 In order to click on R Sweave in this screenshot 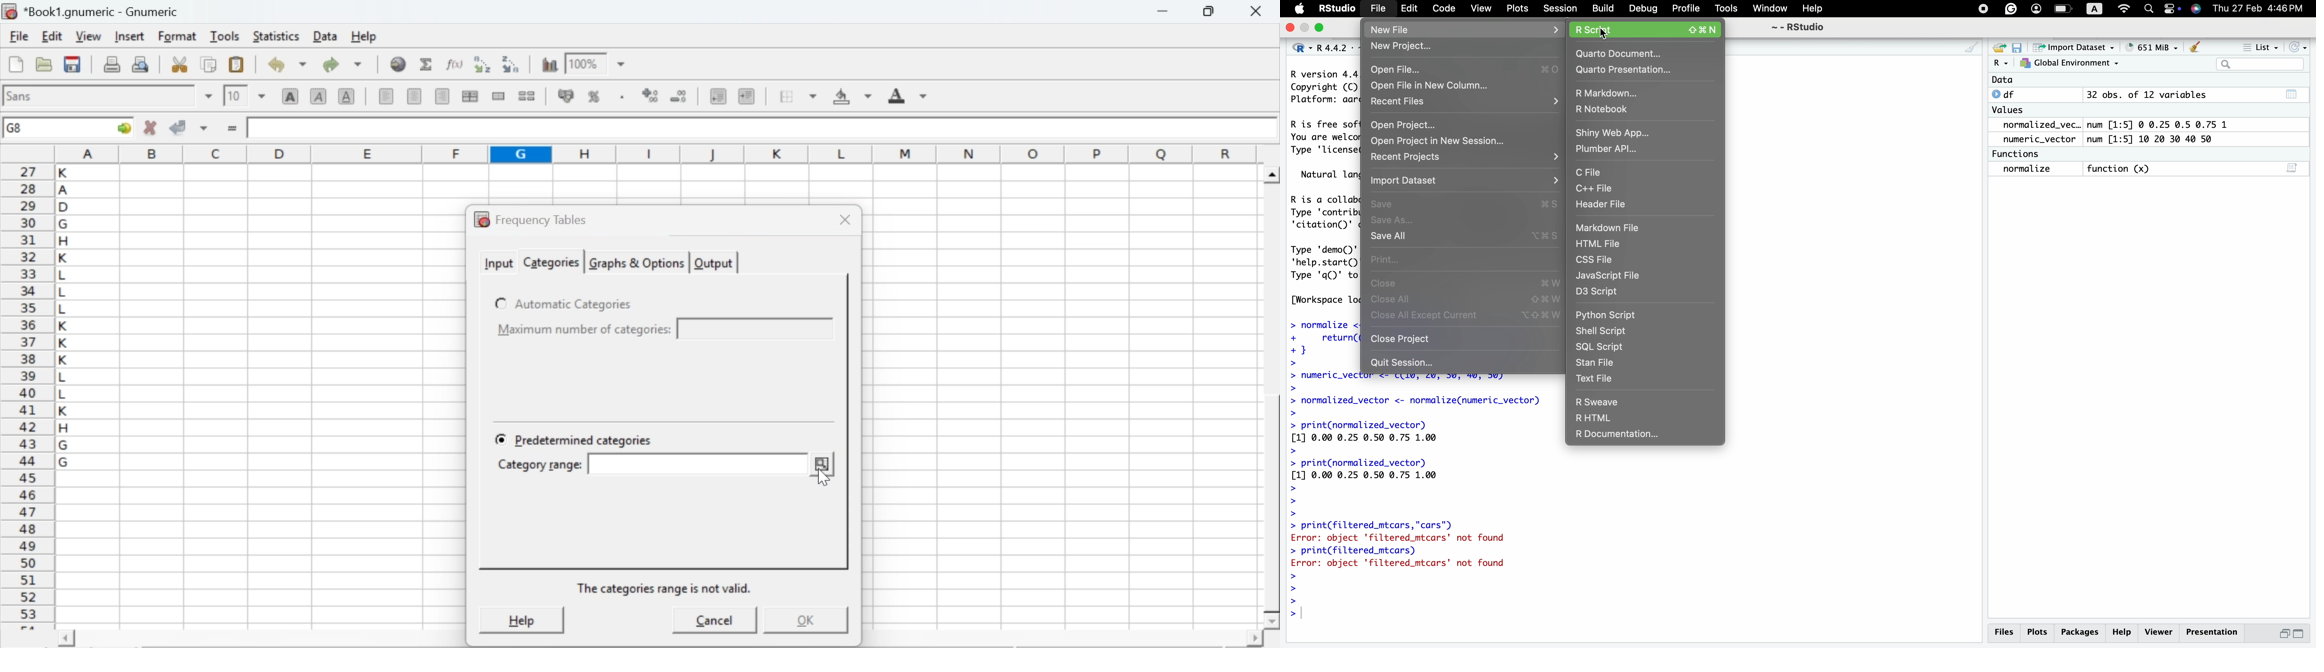, I will do `click(1613, 400)`.